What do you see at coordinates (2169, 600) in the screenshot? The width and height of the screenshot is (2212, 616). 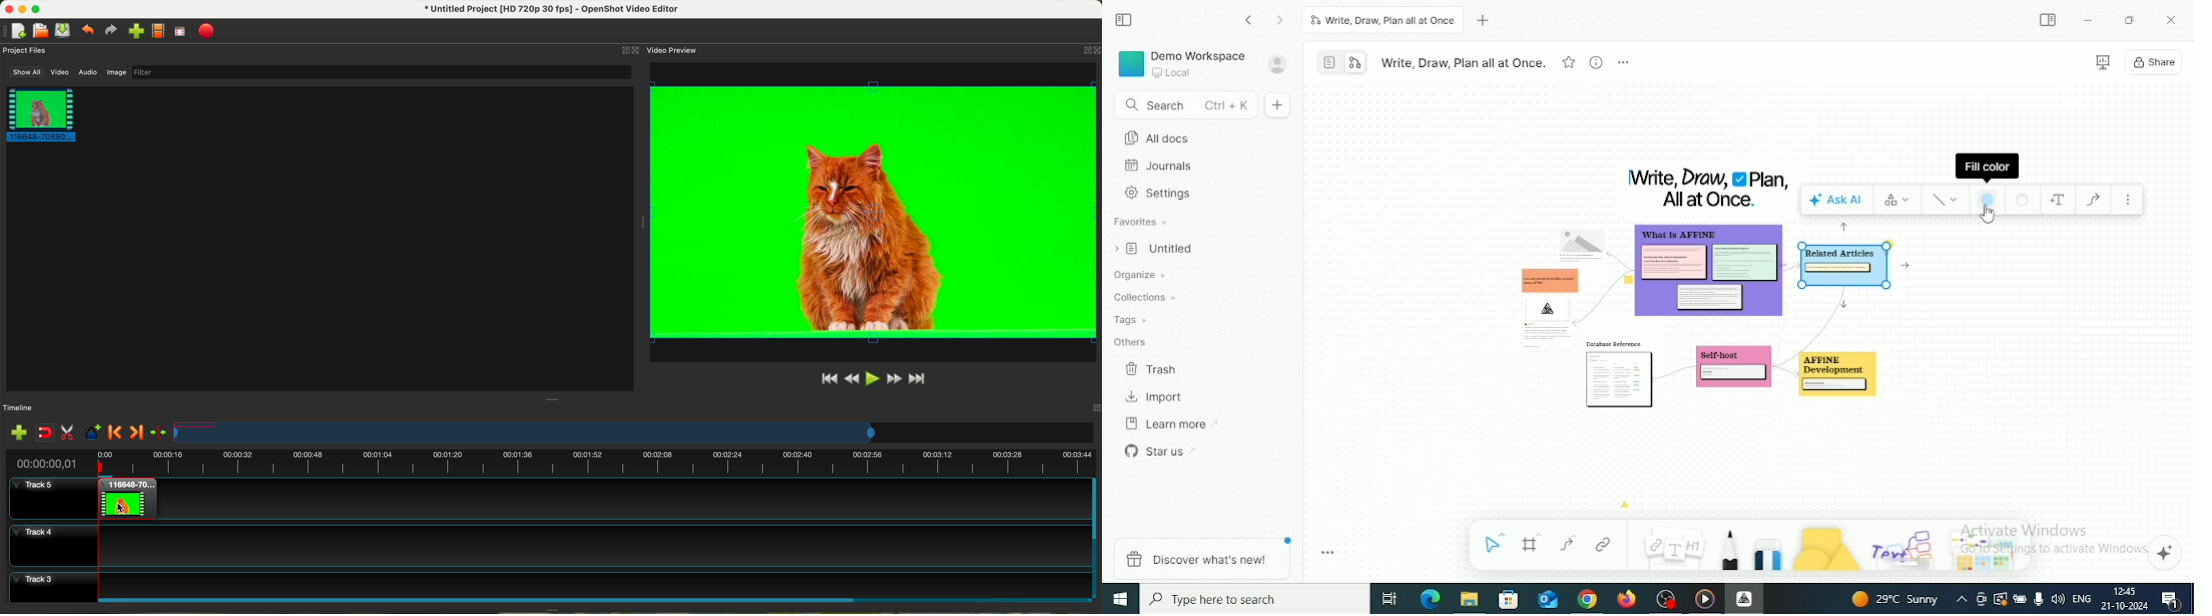 I see `Notifications` at bounding box center [2169, 600].